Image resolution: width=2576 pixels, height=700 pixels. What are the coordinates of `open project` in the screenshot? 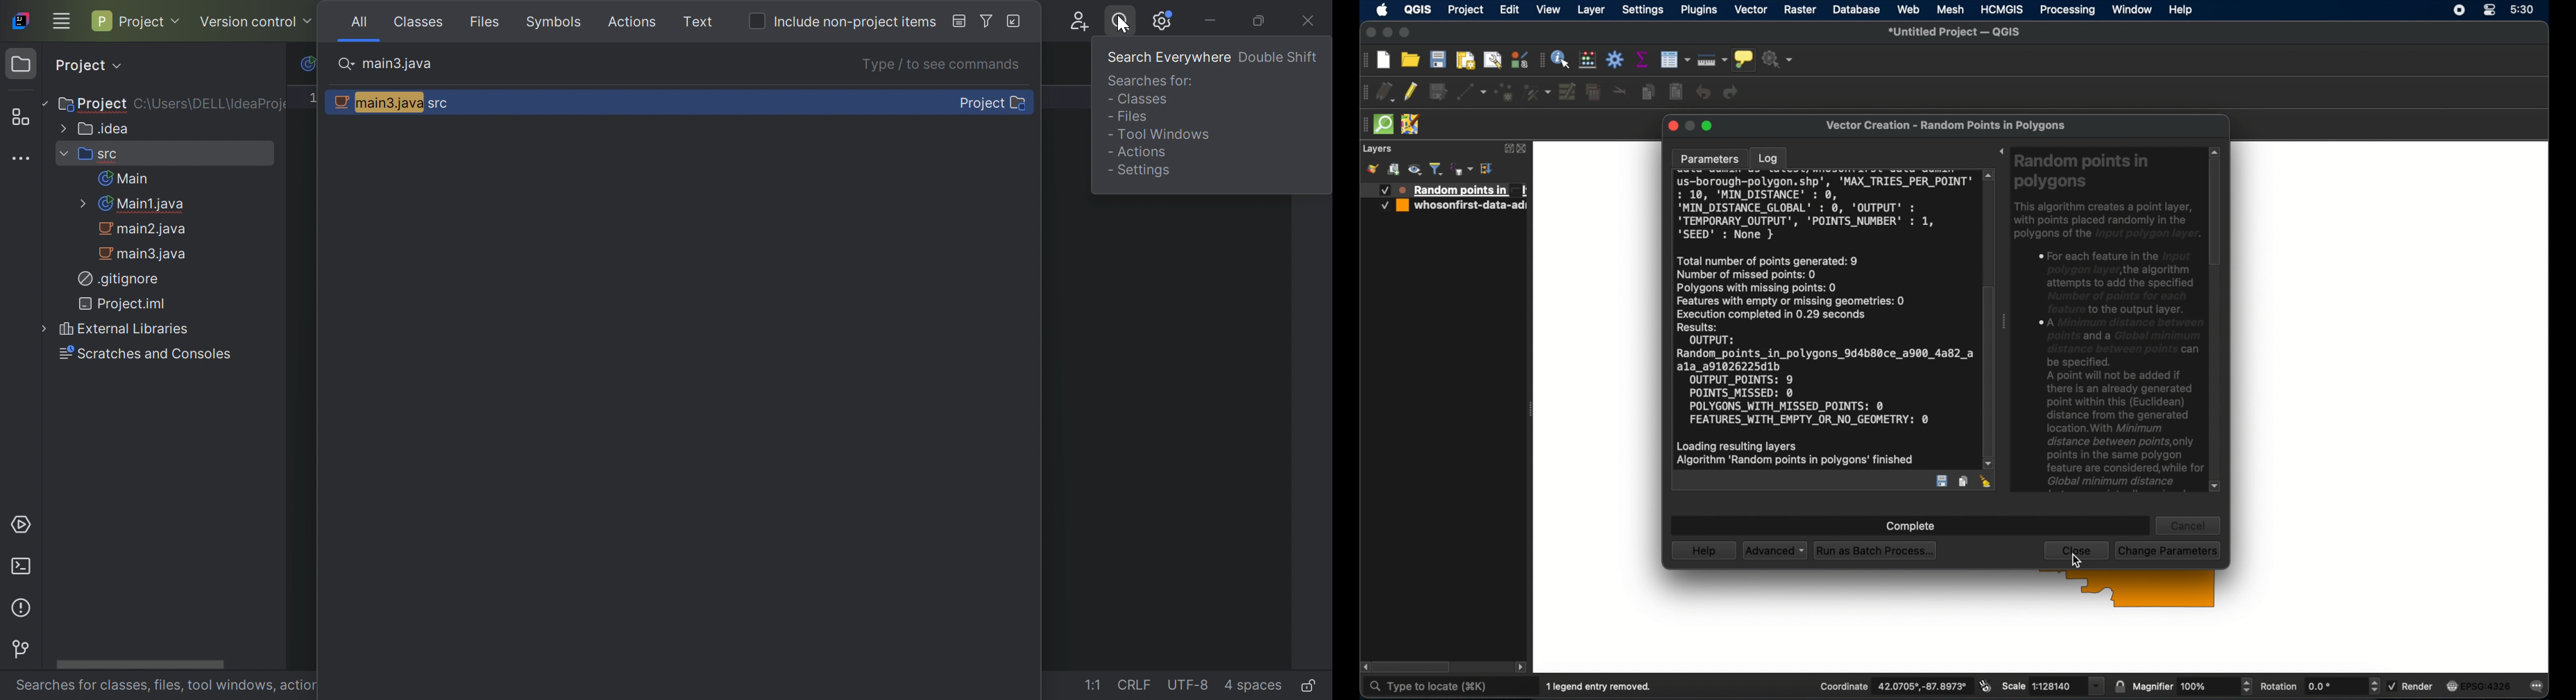 It's located at (1411, 59).